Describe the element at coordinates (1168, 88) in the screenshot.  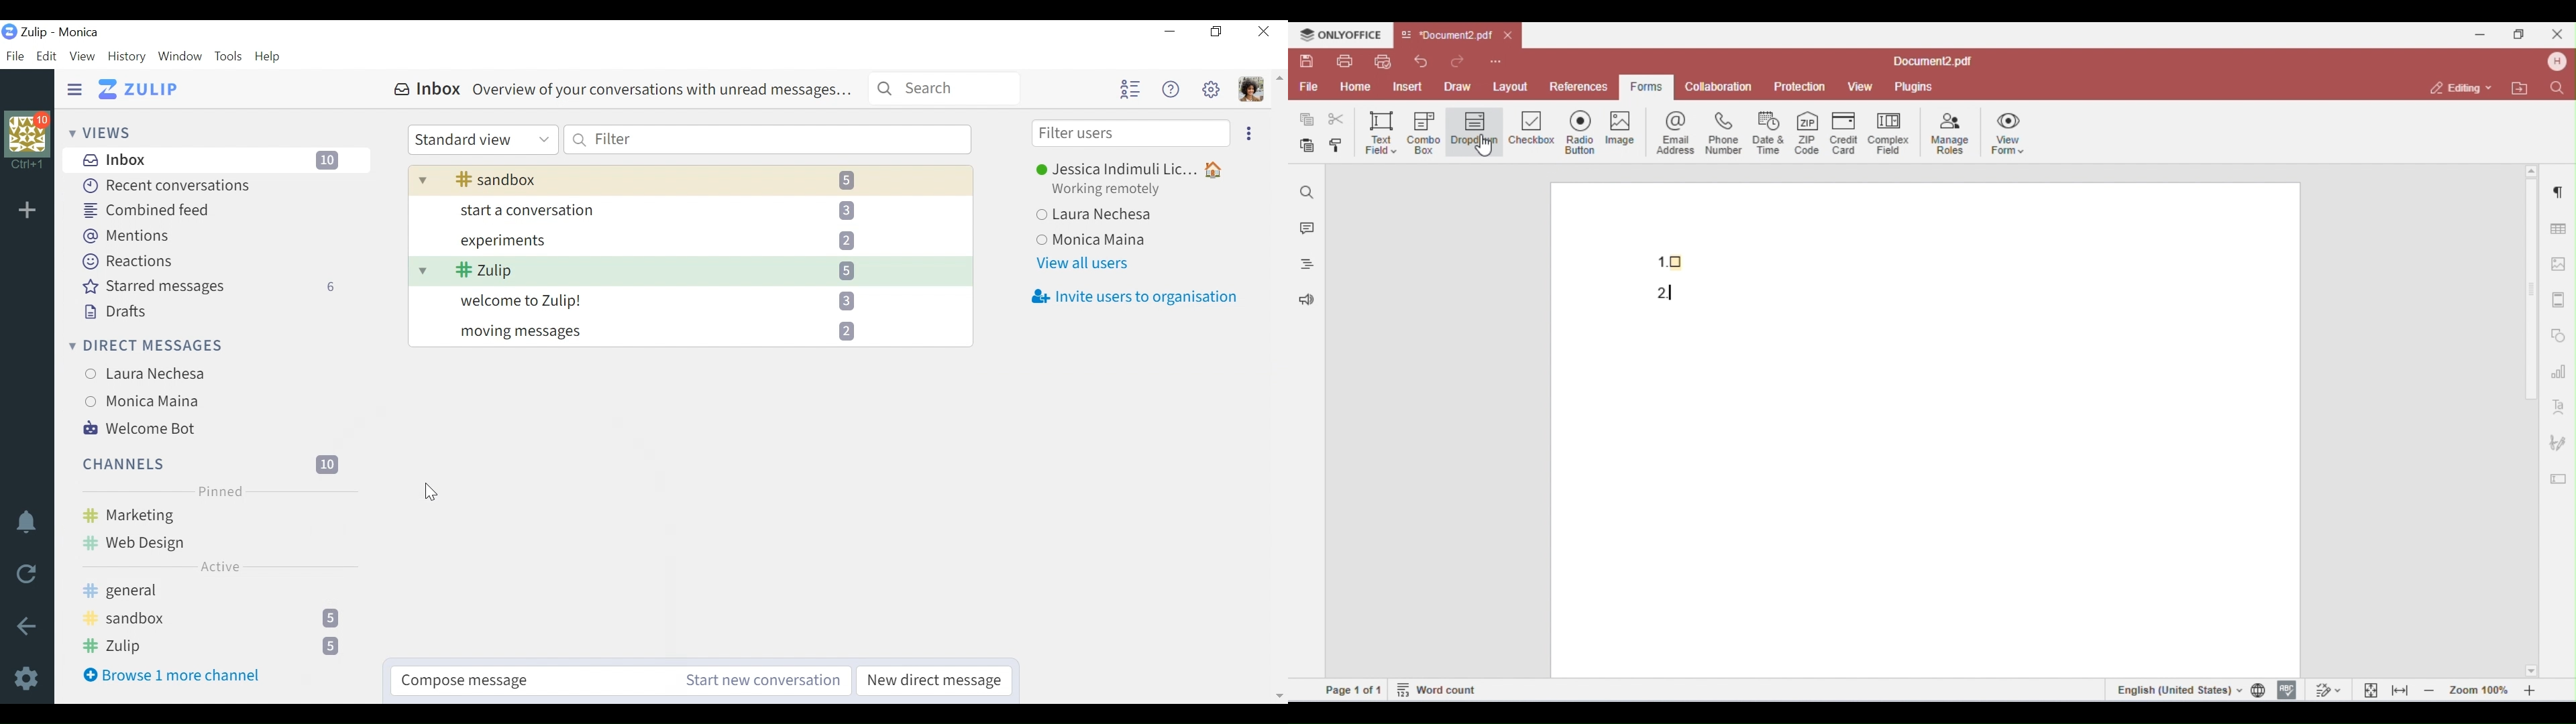
I see `Help ` at that location.